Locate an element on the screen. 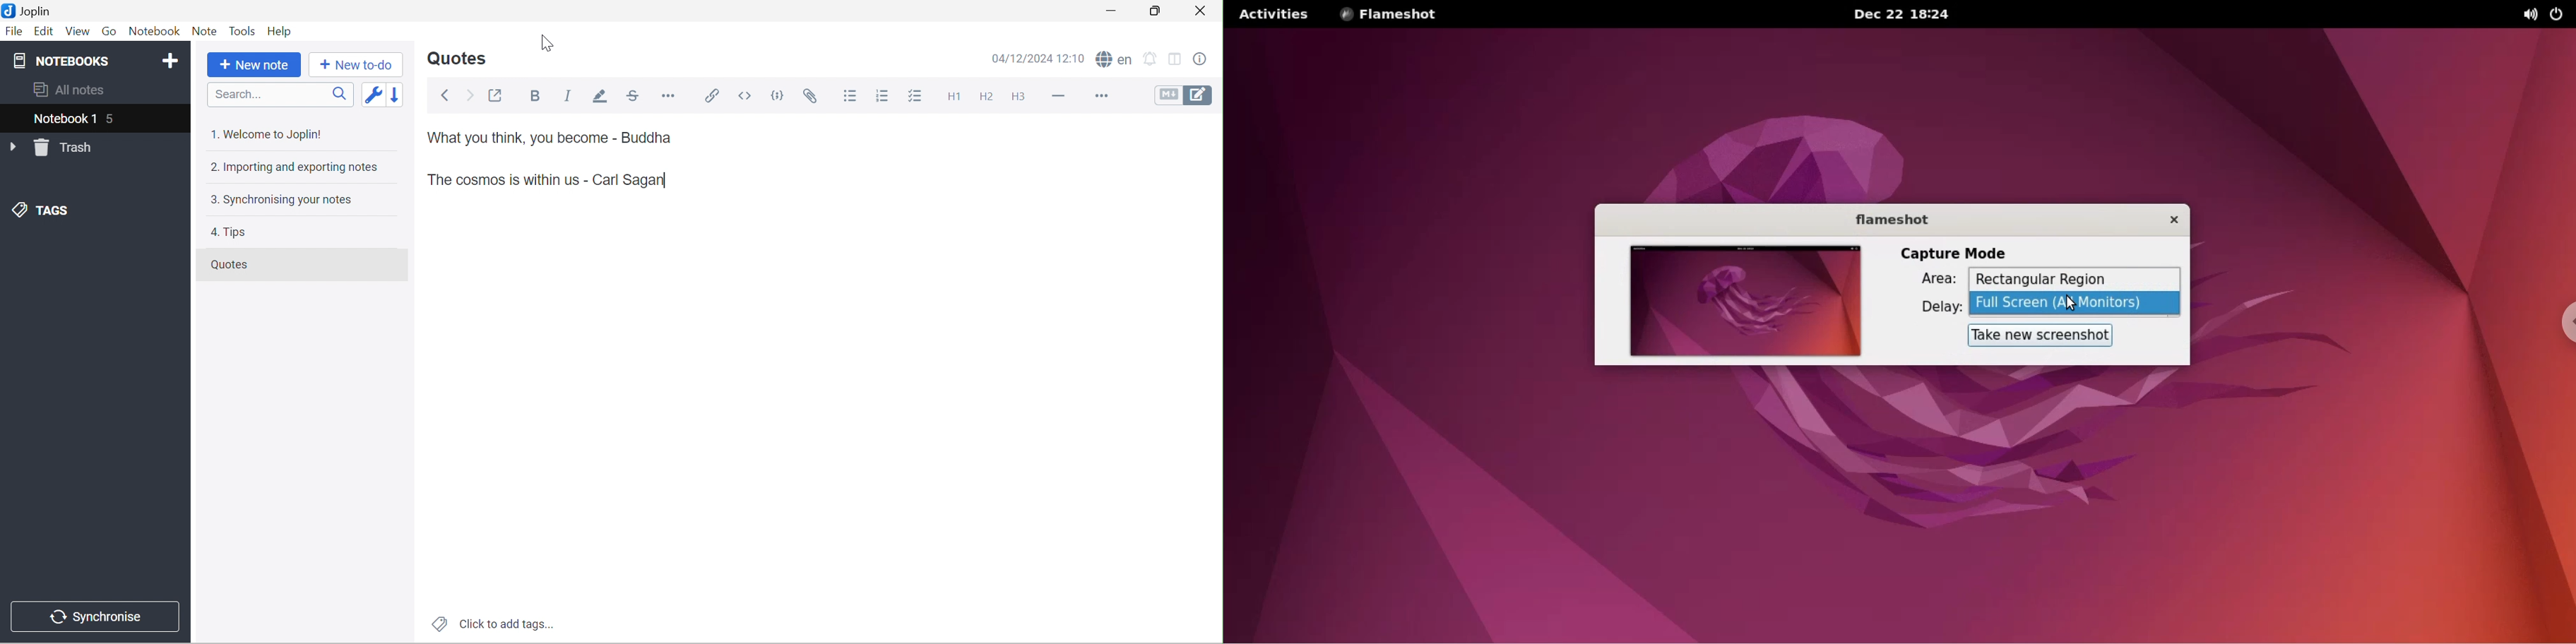 The image size is (2576, 644). Note properties is located at coordinates (1209, 57).